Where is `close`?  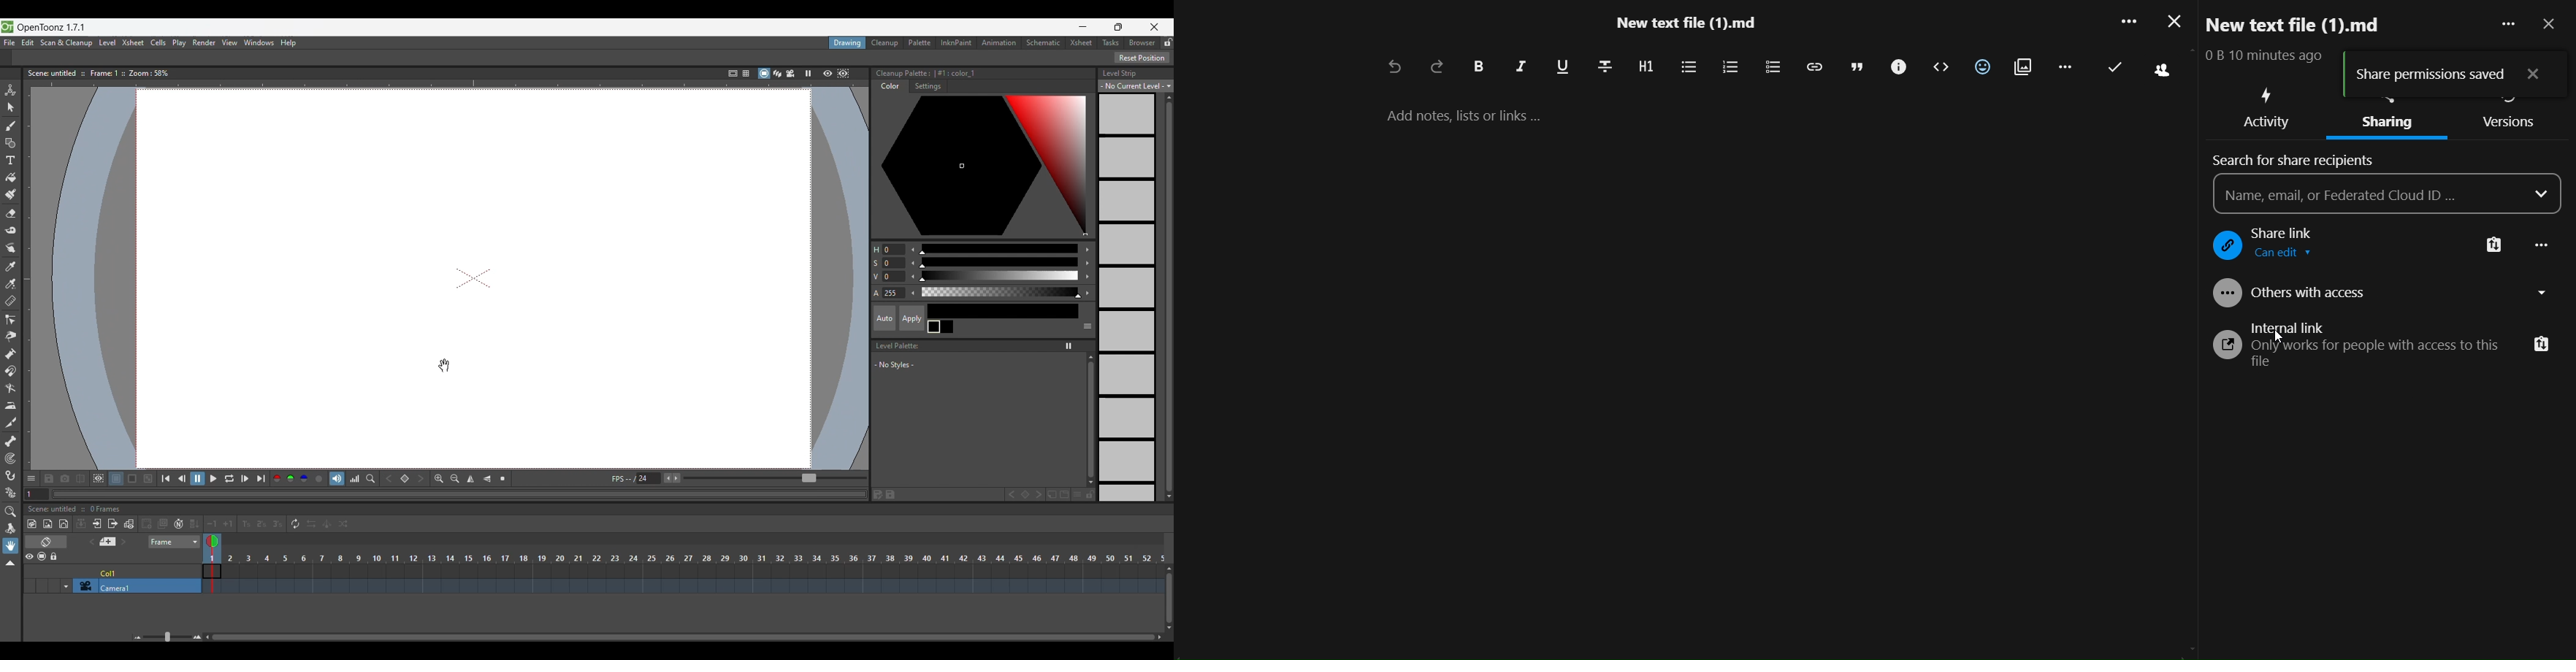 close is located at coordinates (2171, 21).